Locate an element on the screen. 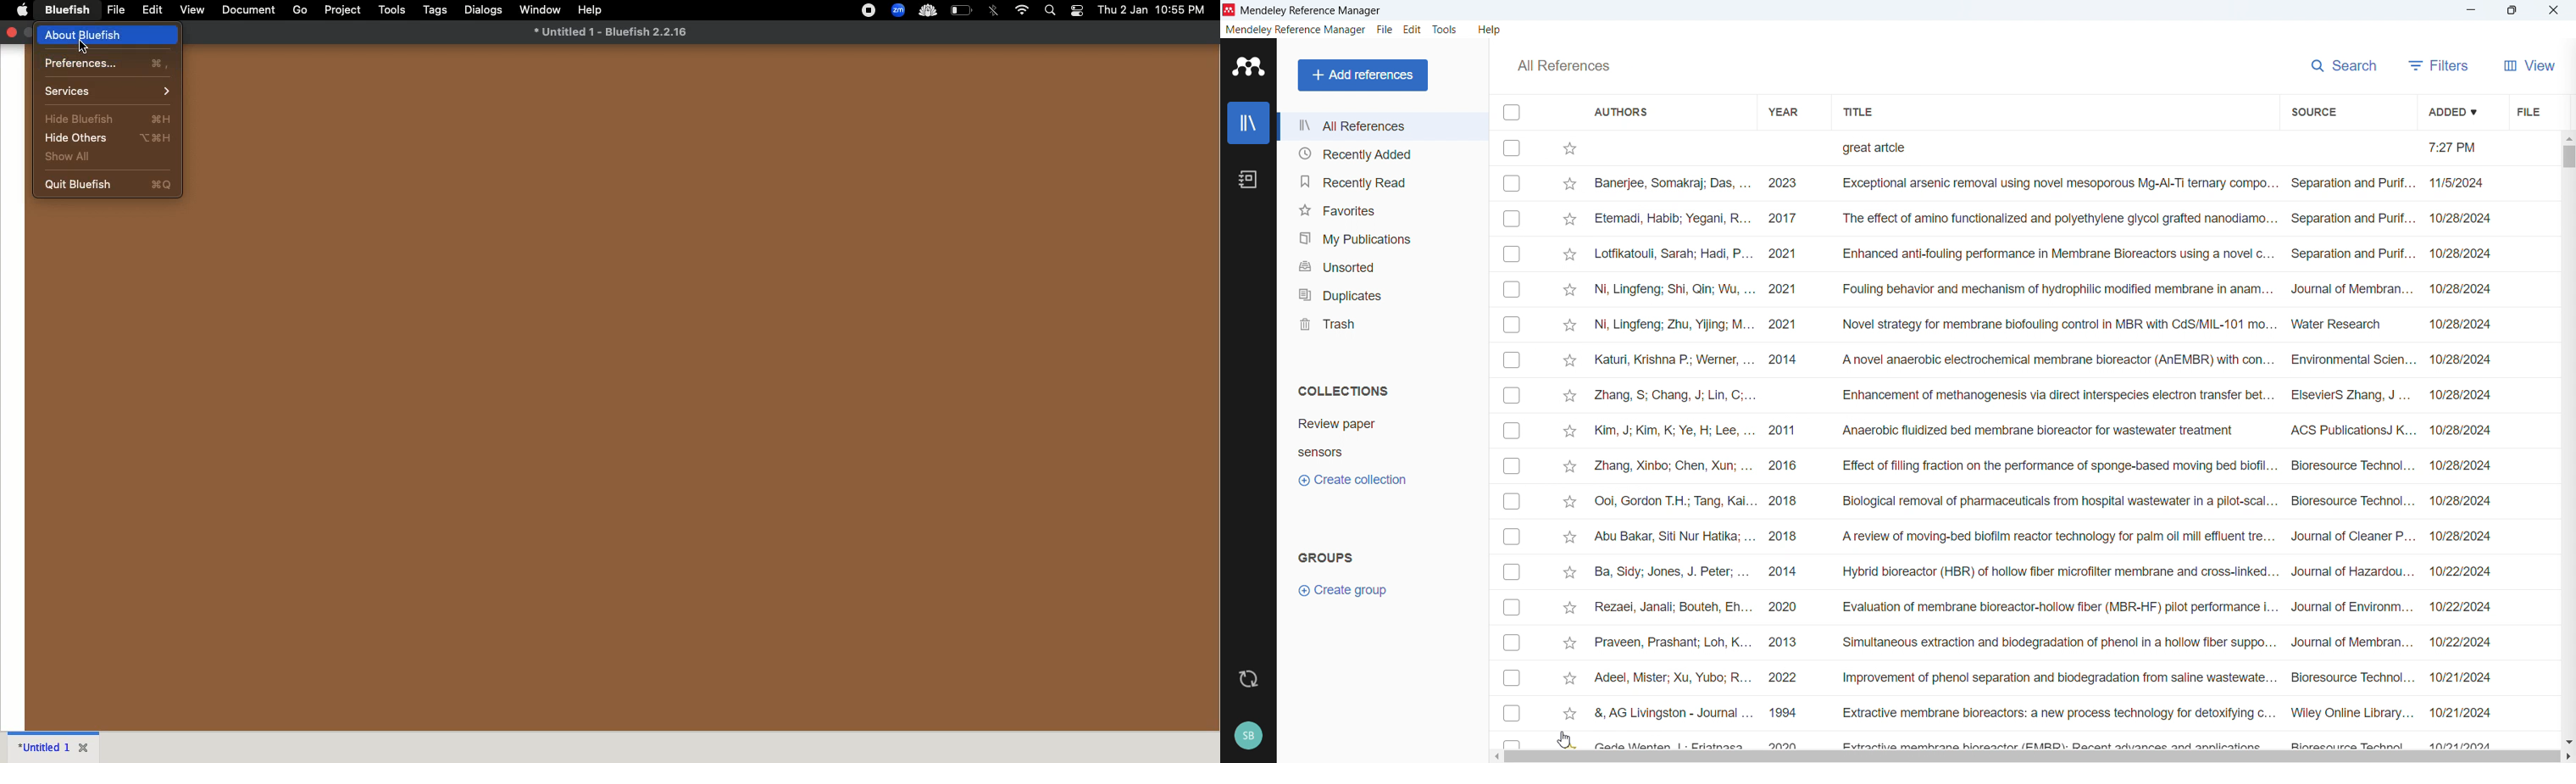 This screenshot has height=784, width=2576. Collection 1 is located at coordinates (1384, 424).